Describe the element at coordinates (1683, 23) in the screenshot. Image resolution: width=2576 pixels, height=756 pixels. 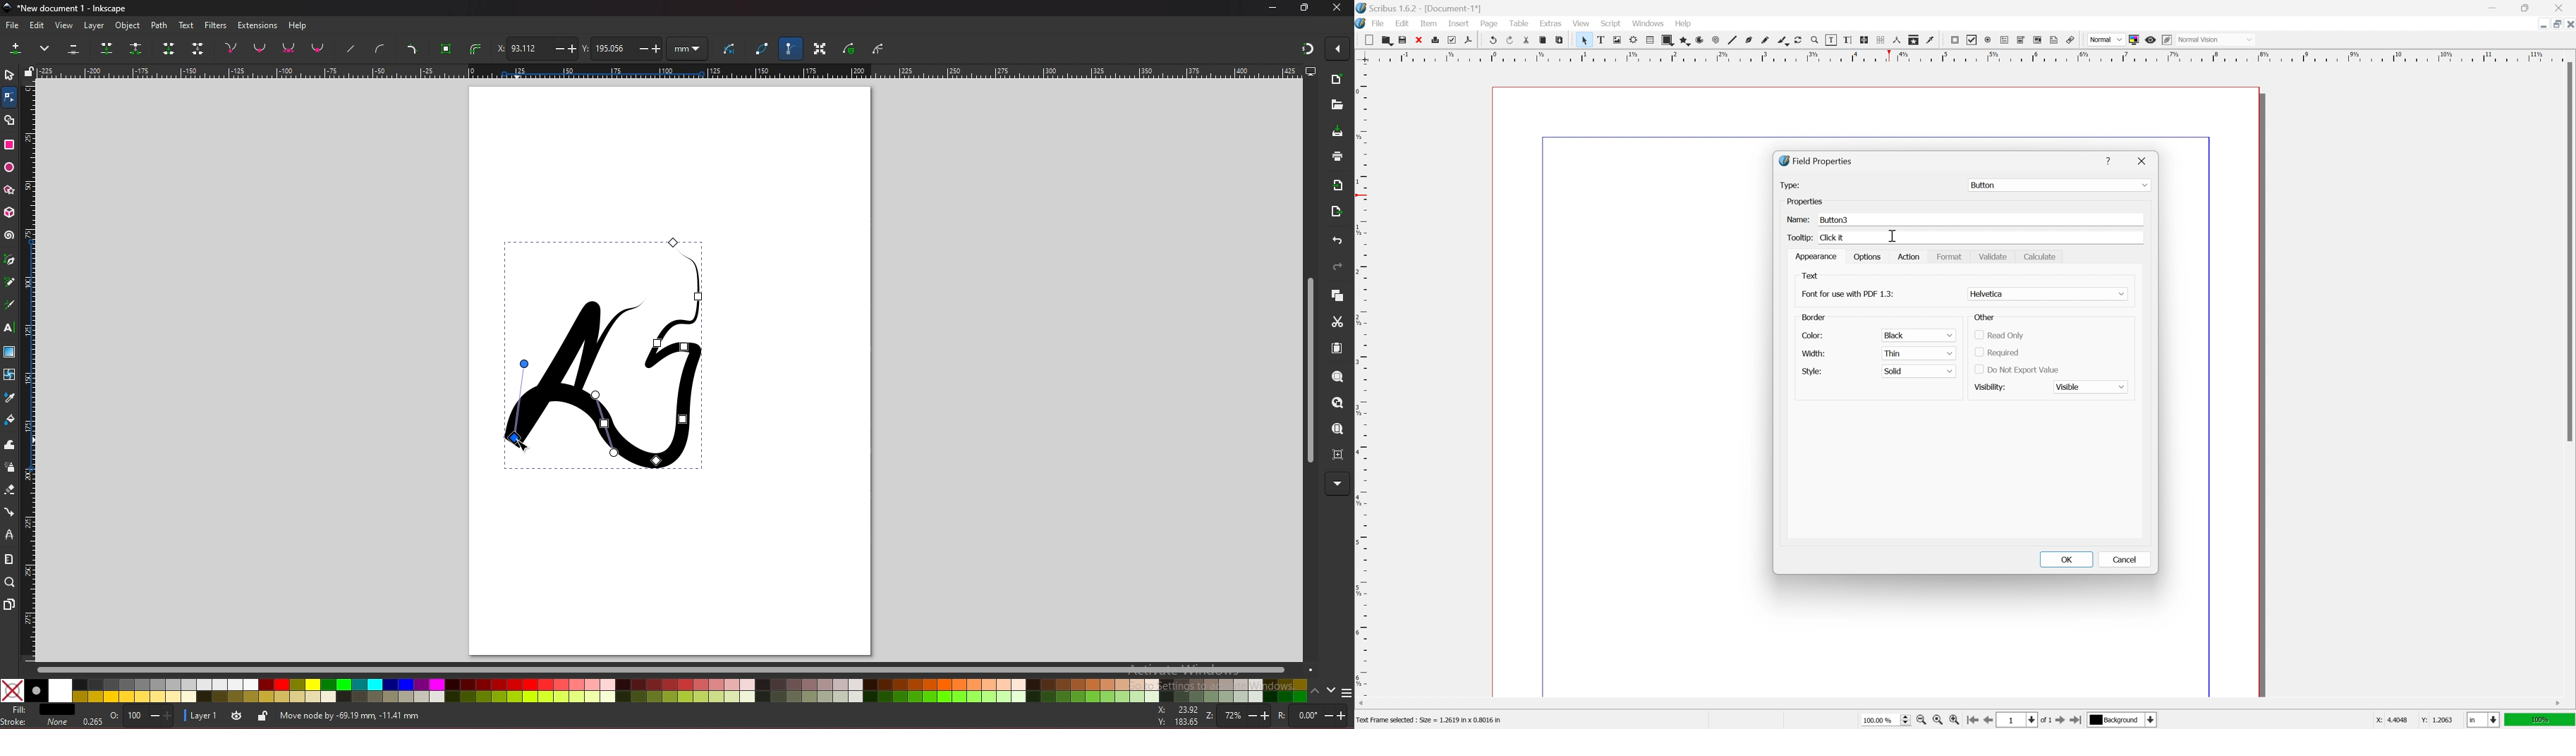
I see `help` at that location.